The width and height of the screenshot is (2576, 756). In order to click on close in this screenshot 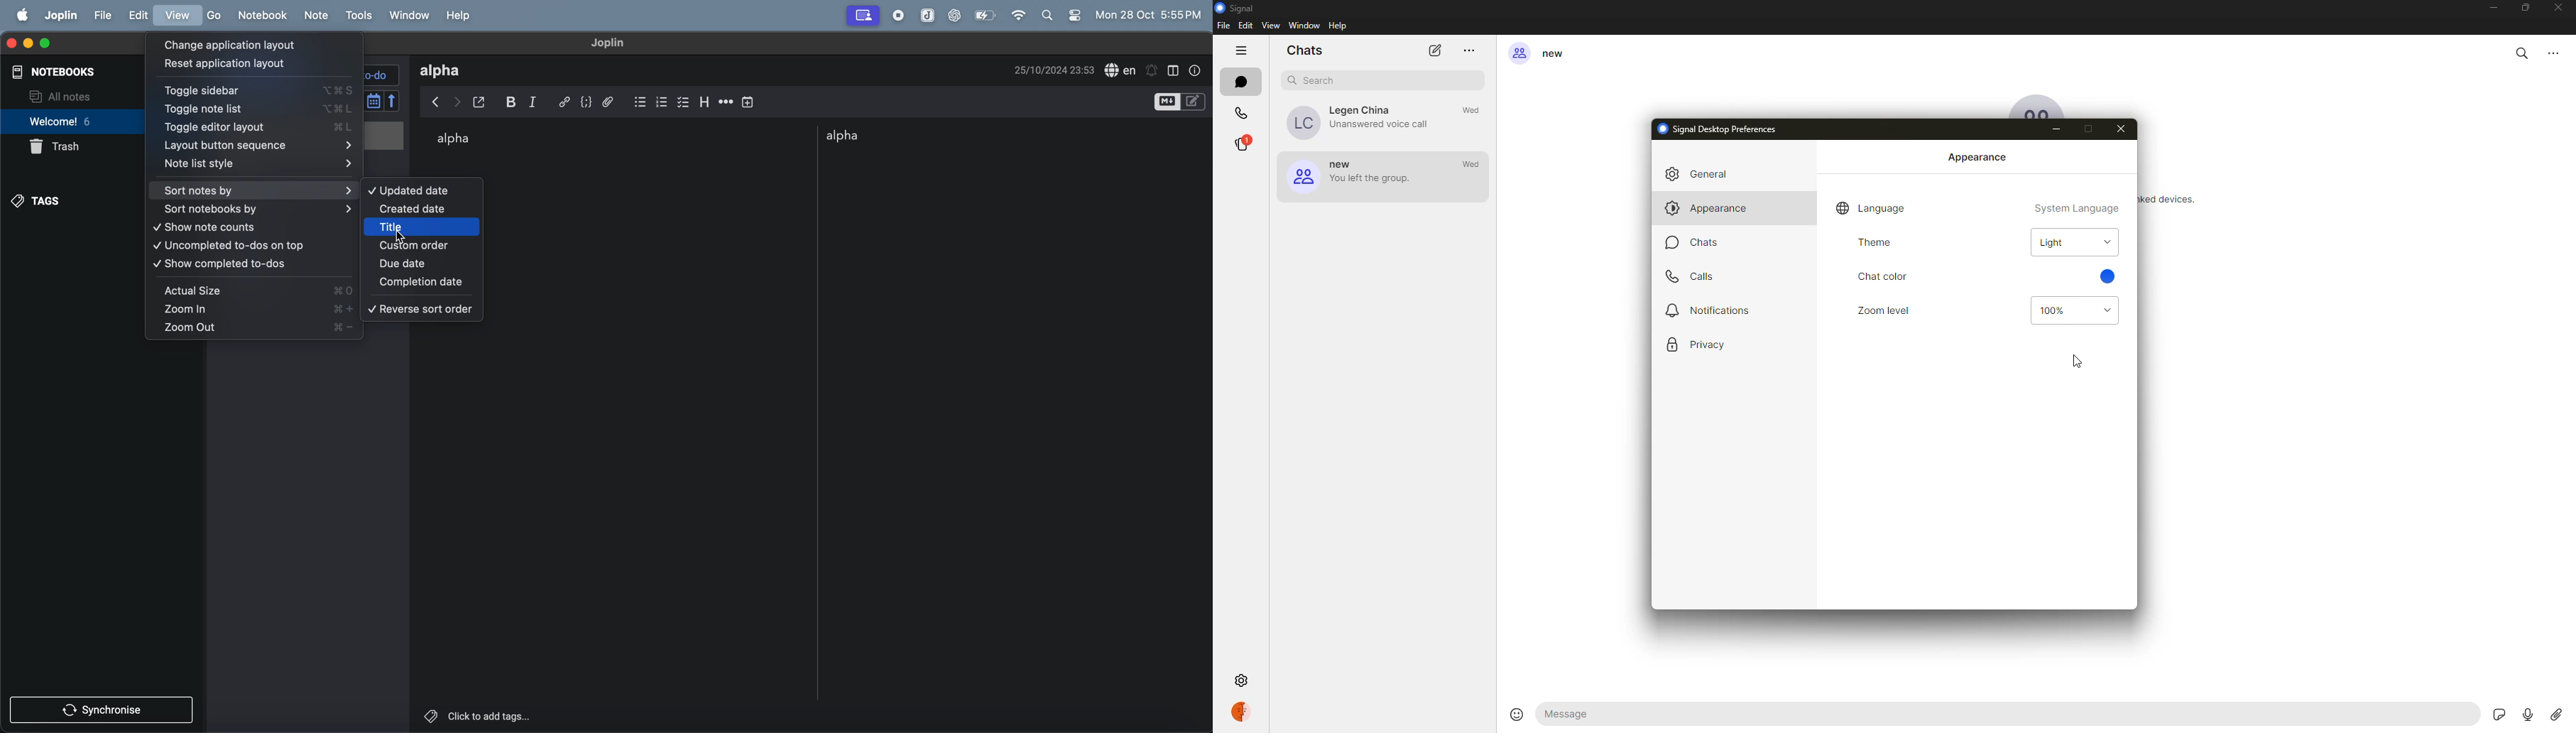, I will do `click(2124, 129)`.